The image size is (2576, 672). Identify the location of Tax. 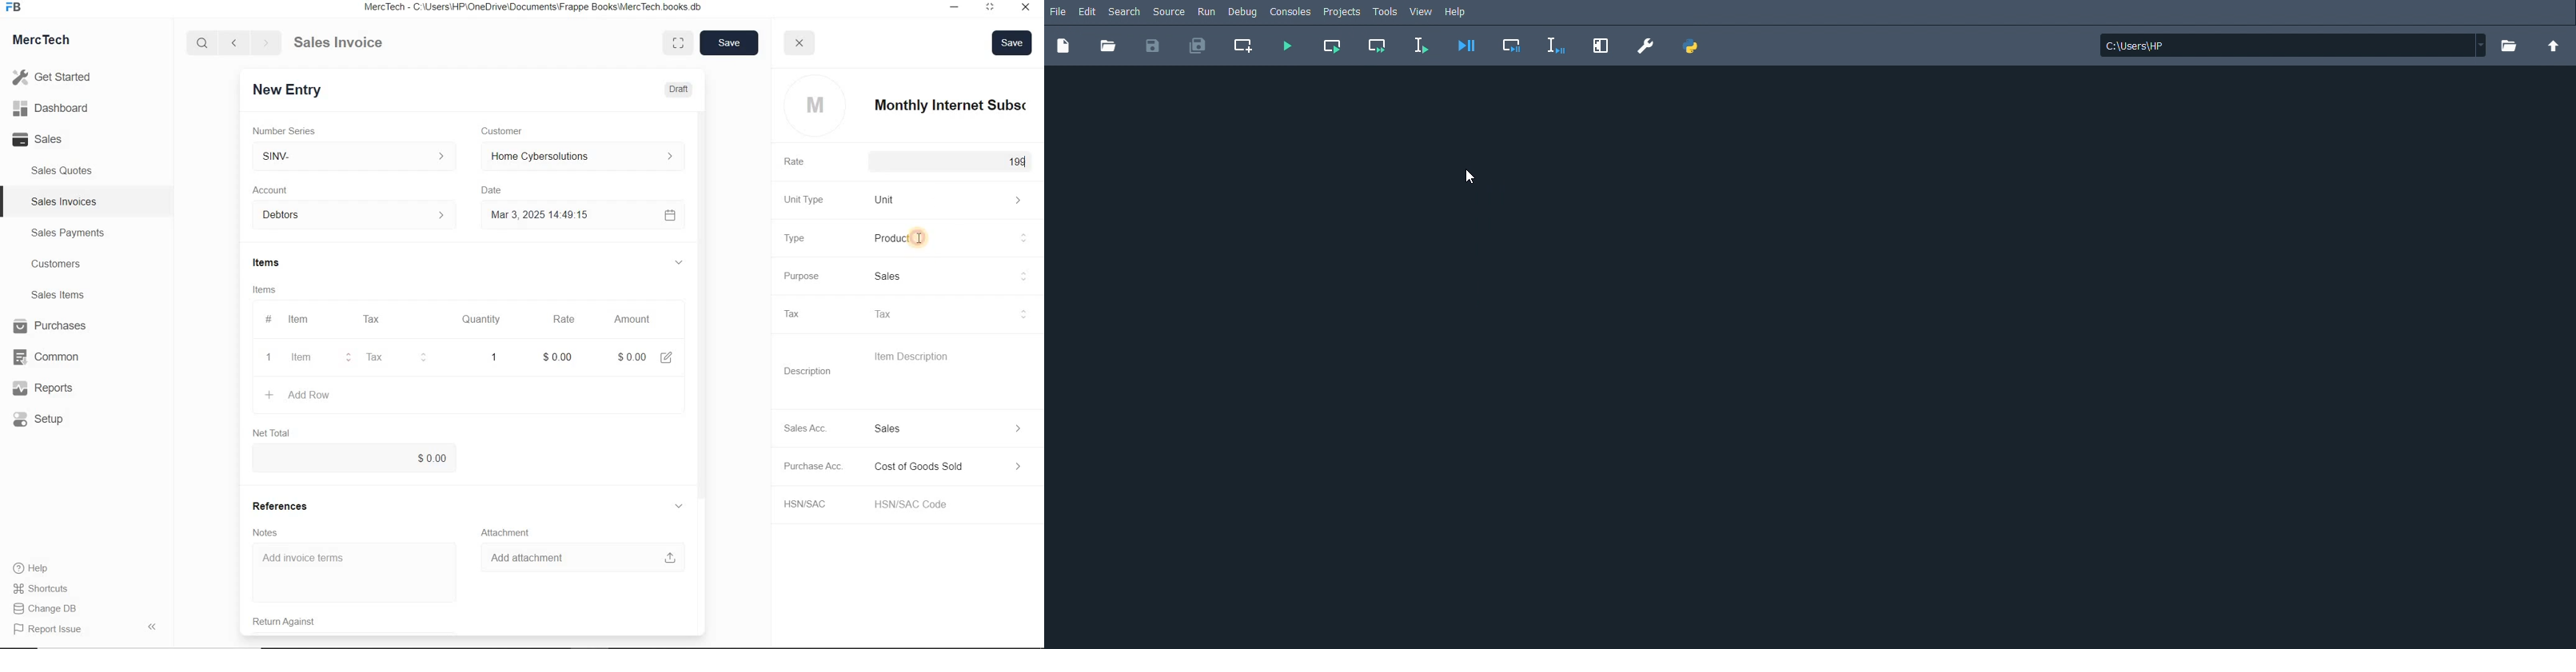
(948, 314).